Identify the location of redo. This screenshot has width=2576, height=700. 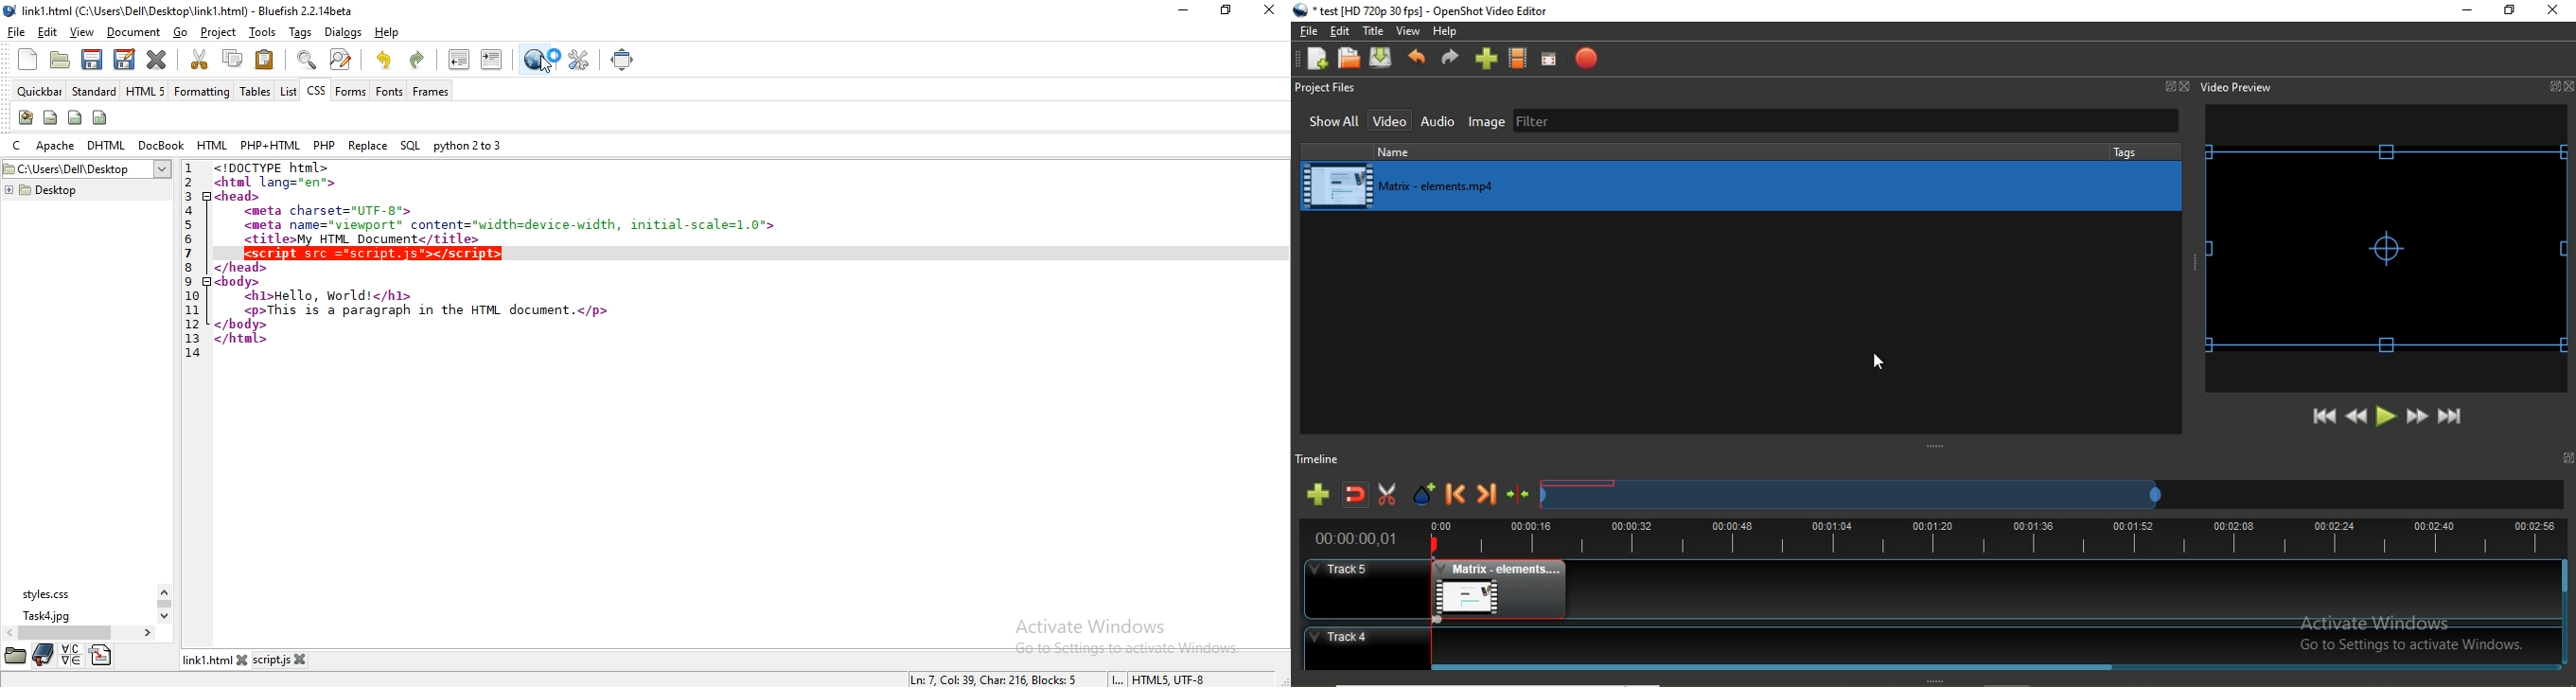
(417, 61).